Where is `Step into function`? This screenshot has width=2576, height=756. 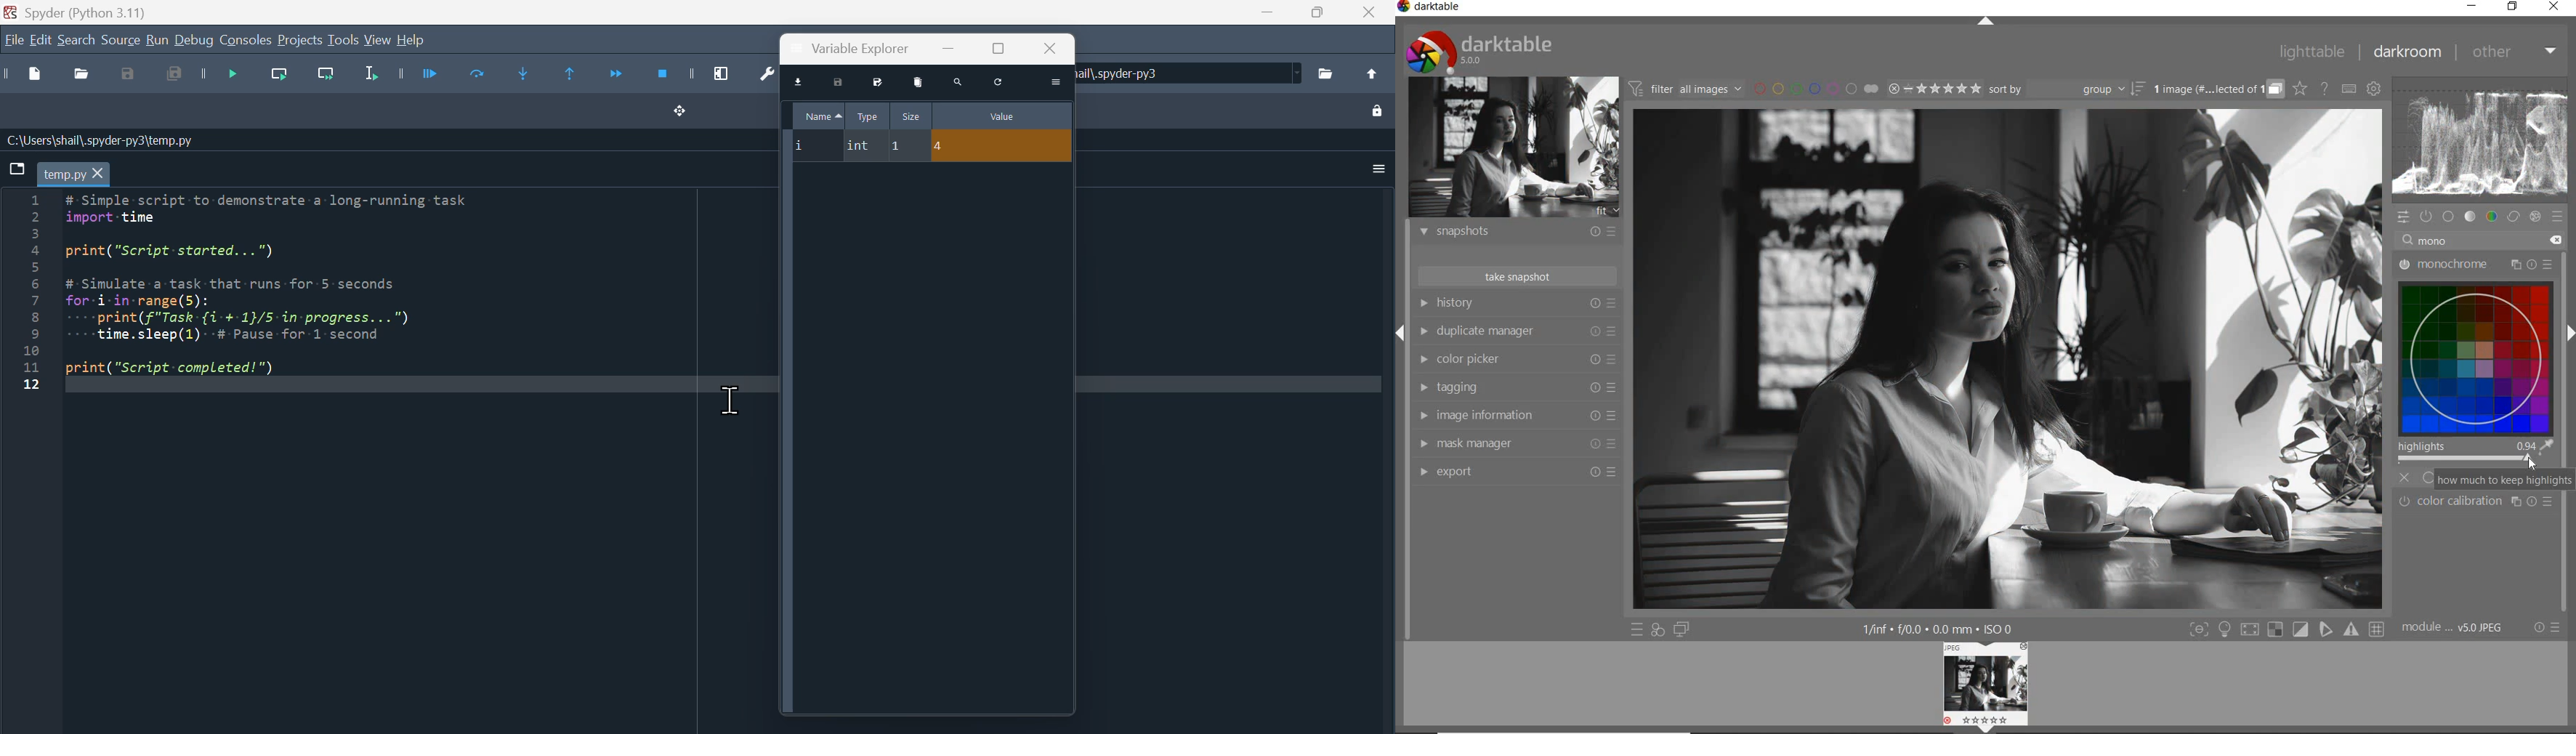
Step into function is located at coordinates (528, 75).